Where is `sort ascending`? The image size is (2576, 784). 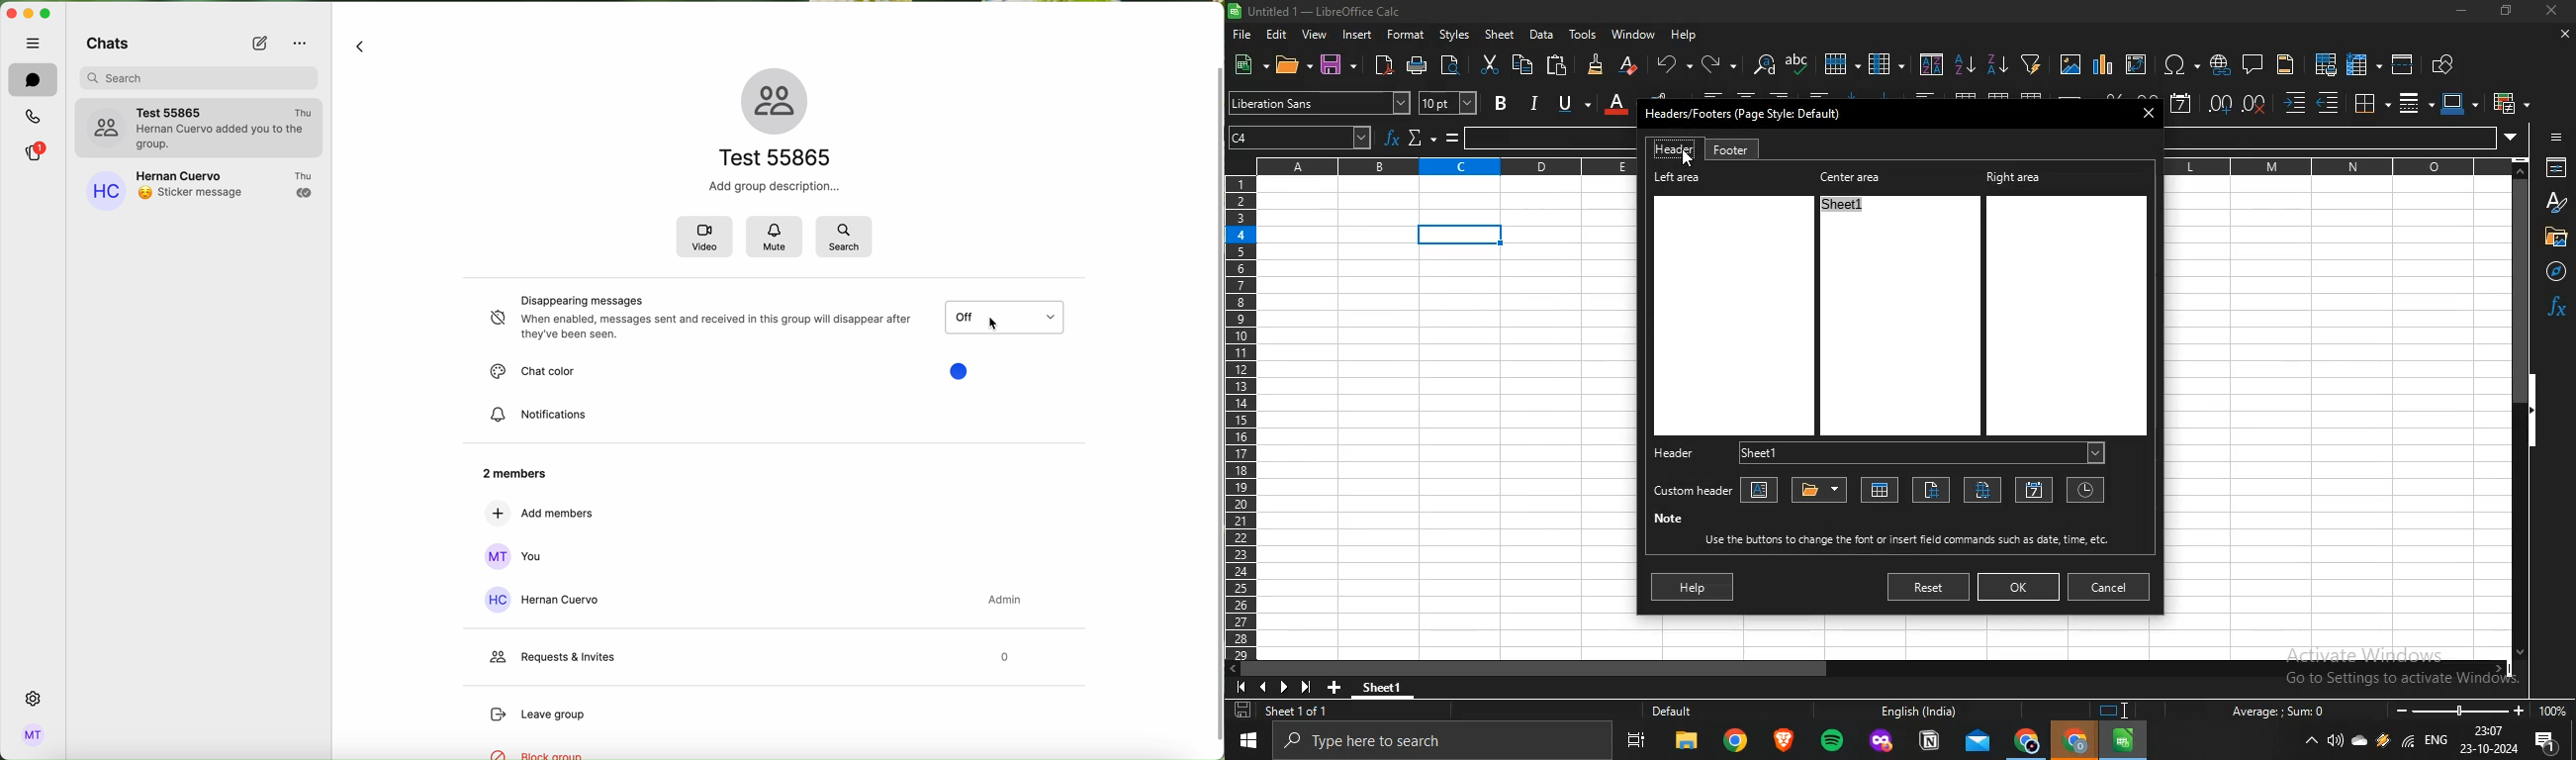 sort ascending is located at coordinates (1966, 63).